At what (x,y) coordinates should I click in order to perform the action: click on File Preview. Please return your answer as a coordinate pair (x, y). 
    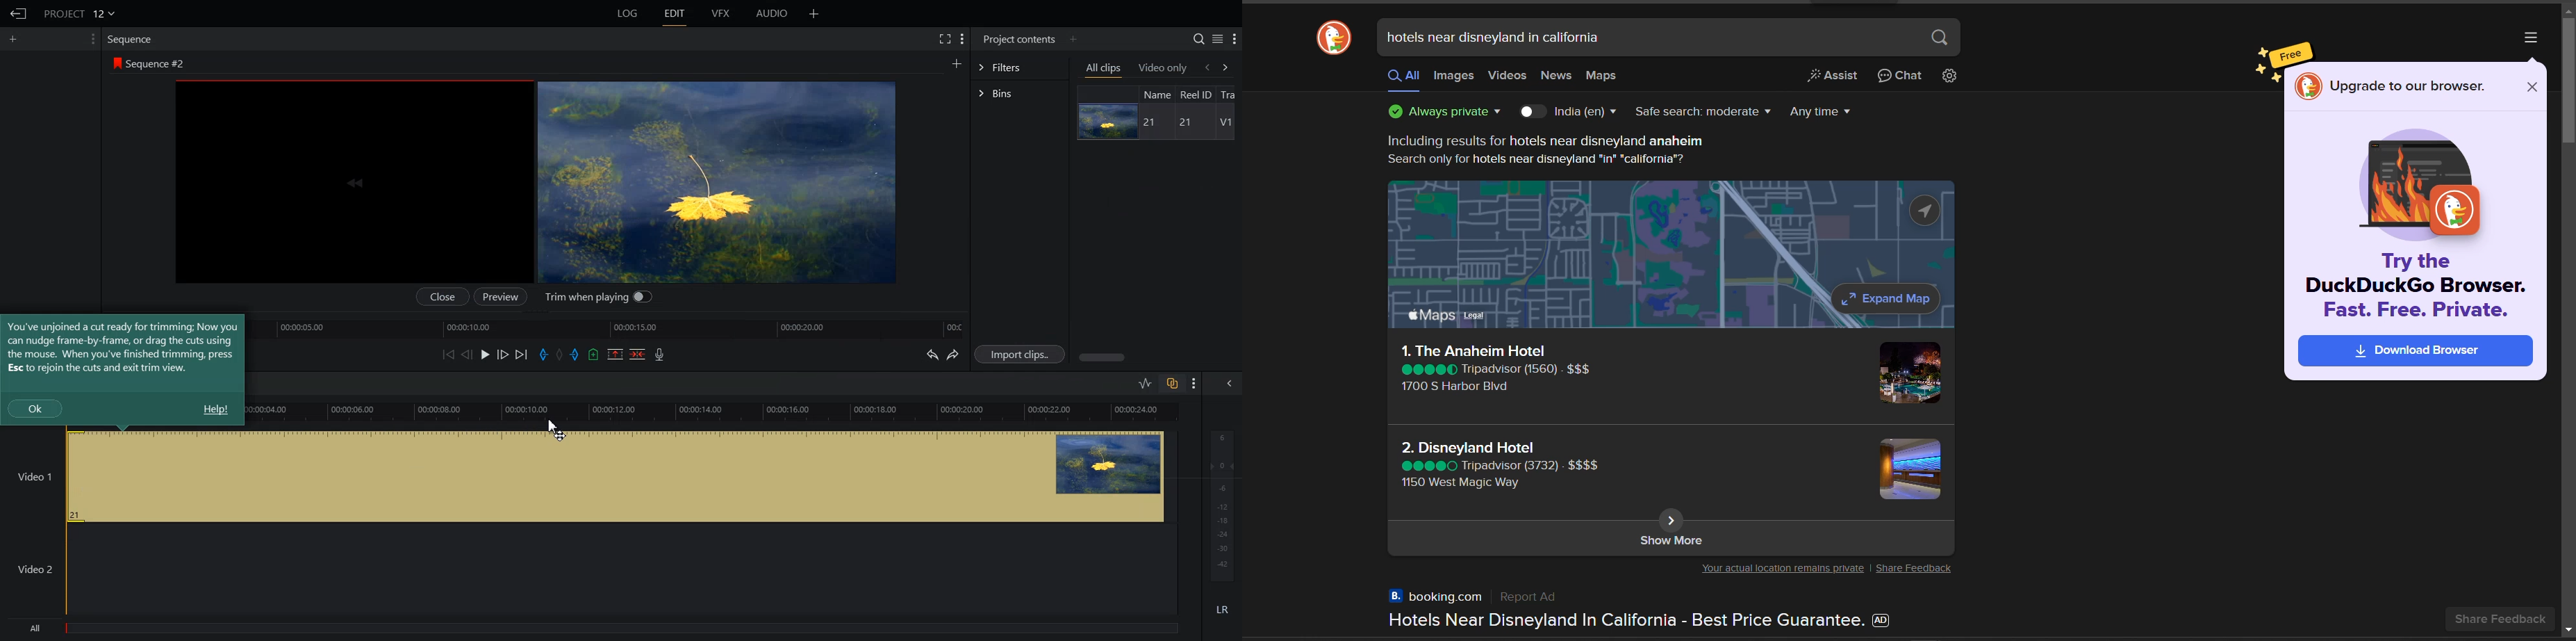
    Looking at the image, I should click on (356, 182).